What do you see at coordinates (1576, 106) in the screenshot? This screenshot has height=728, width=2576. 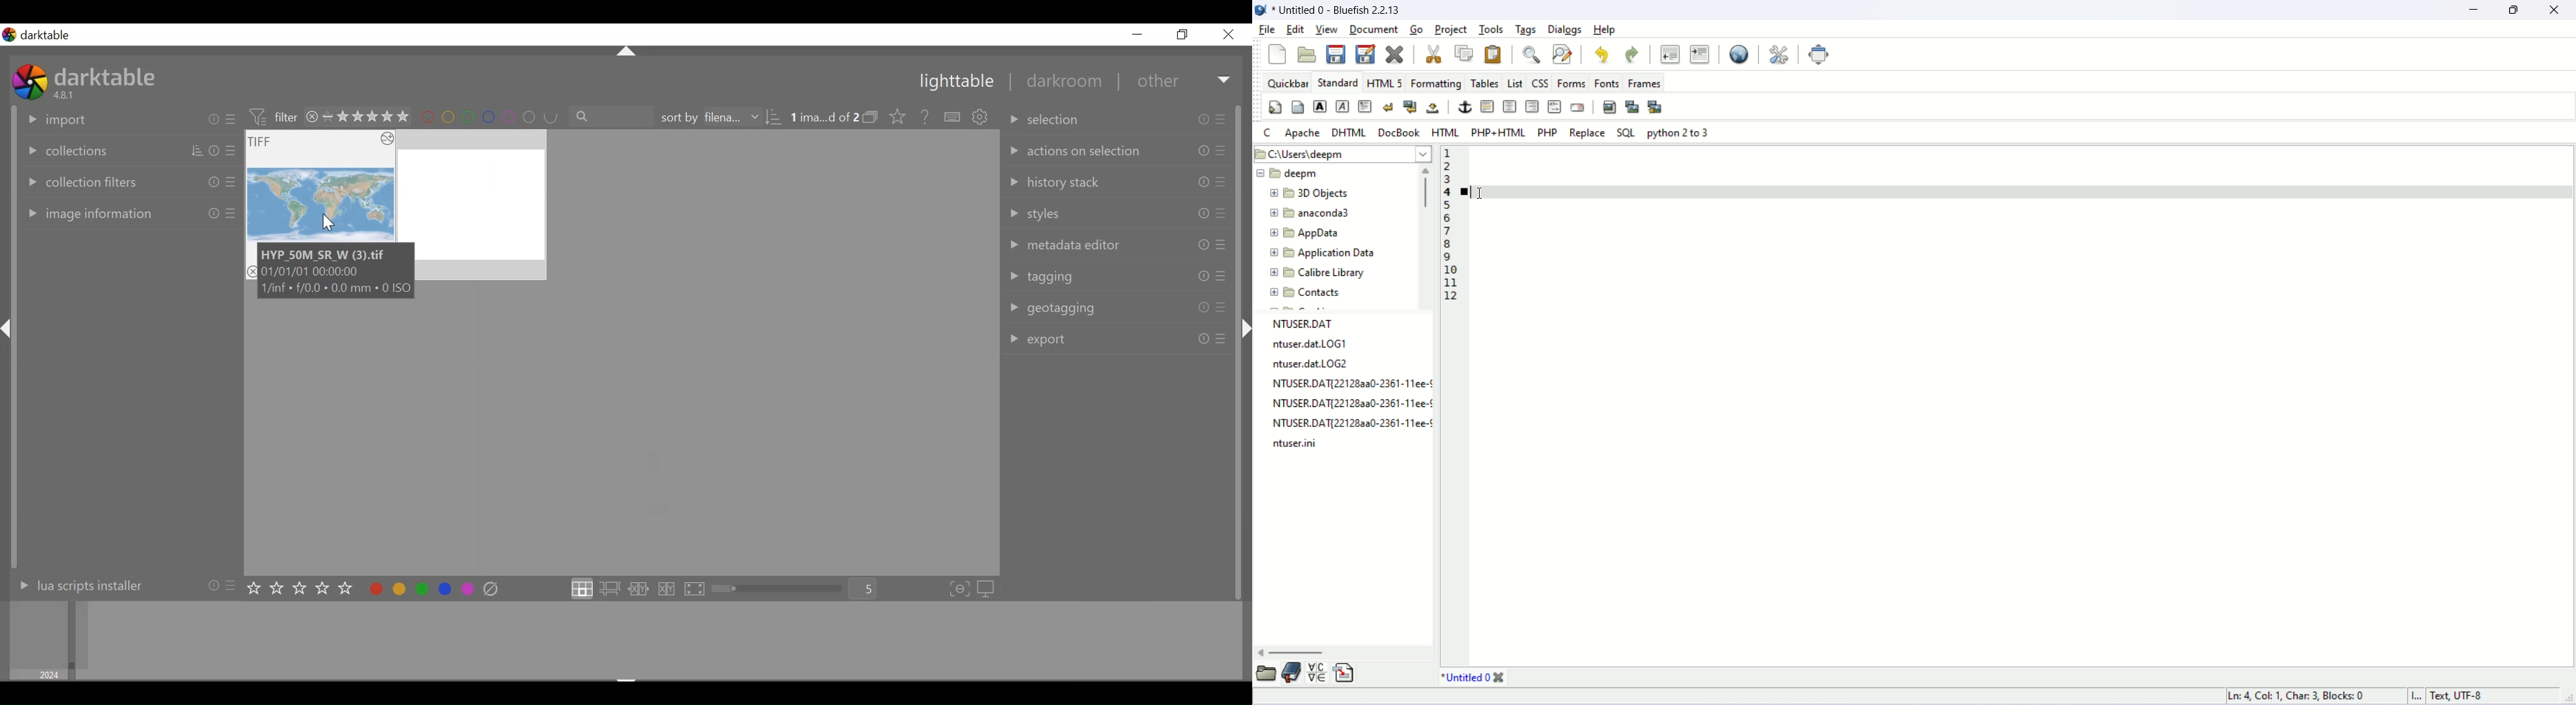 I see `email` at bounding box center [1576, 106].